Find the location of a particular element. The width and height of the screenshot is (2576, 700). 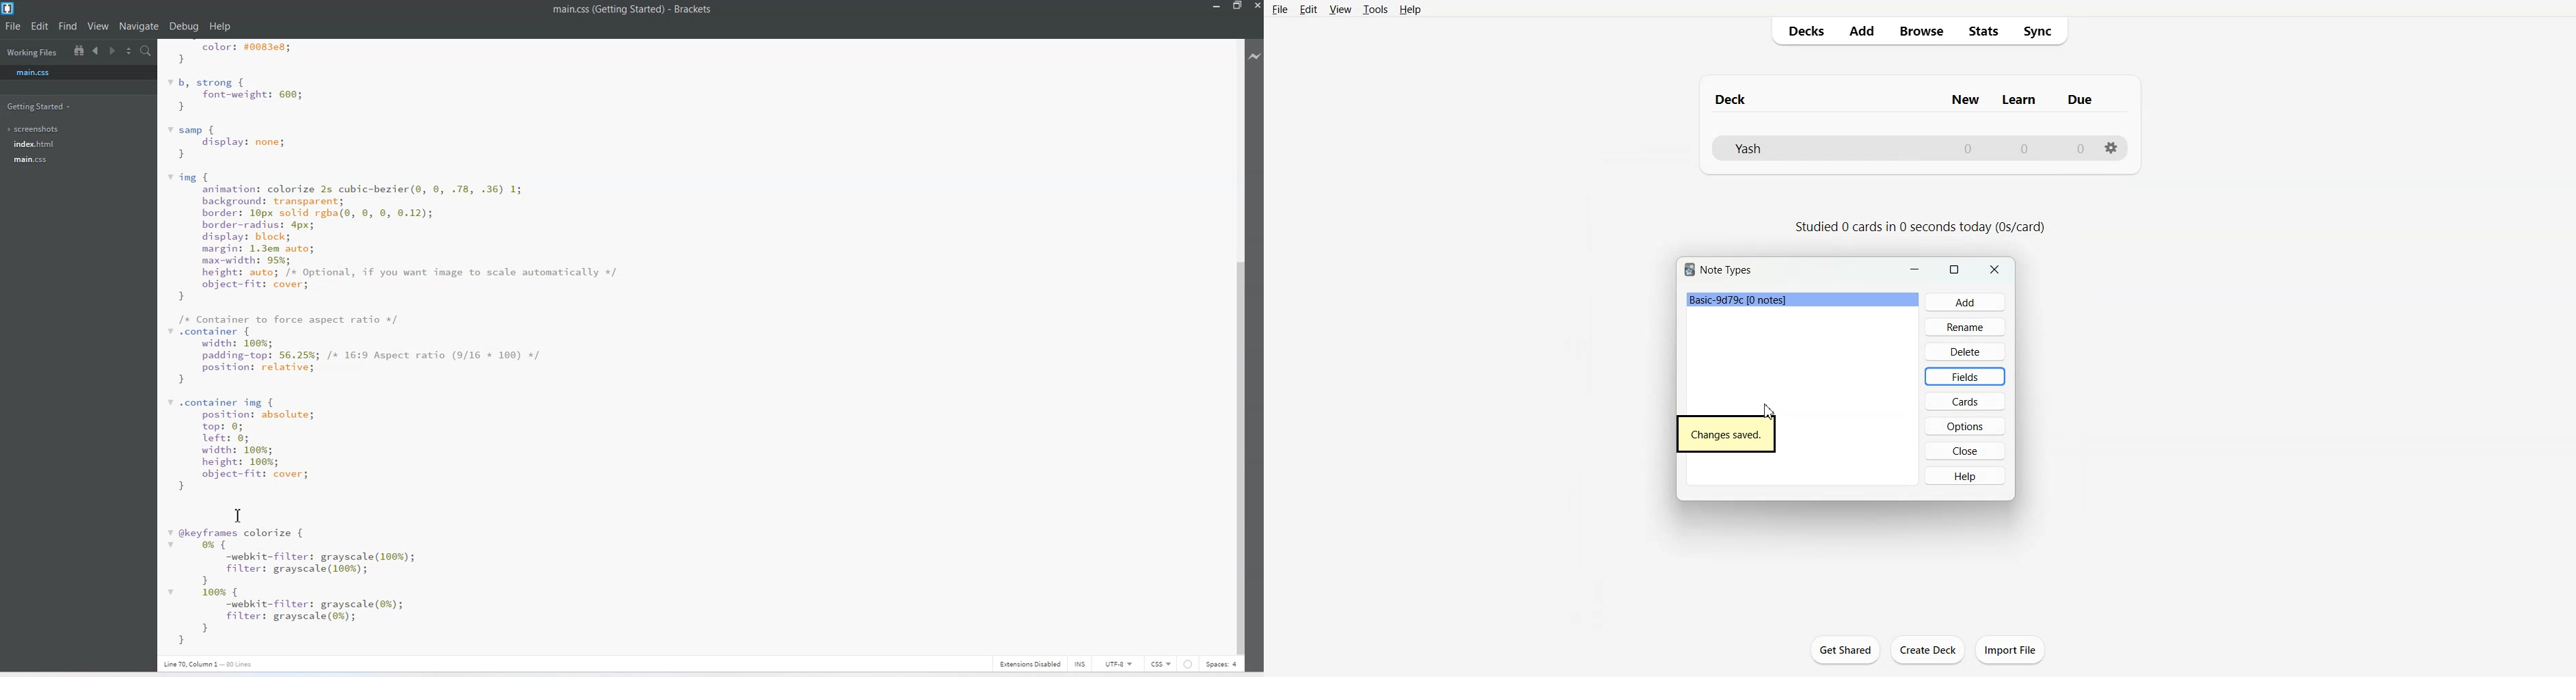

Text is located at coordinates (1726, 270).